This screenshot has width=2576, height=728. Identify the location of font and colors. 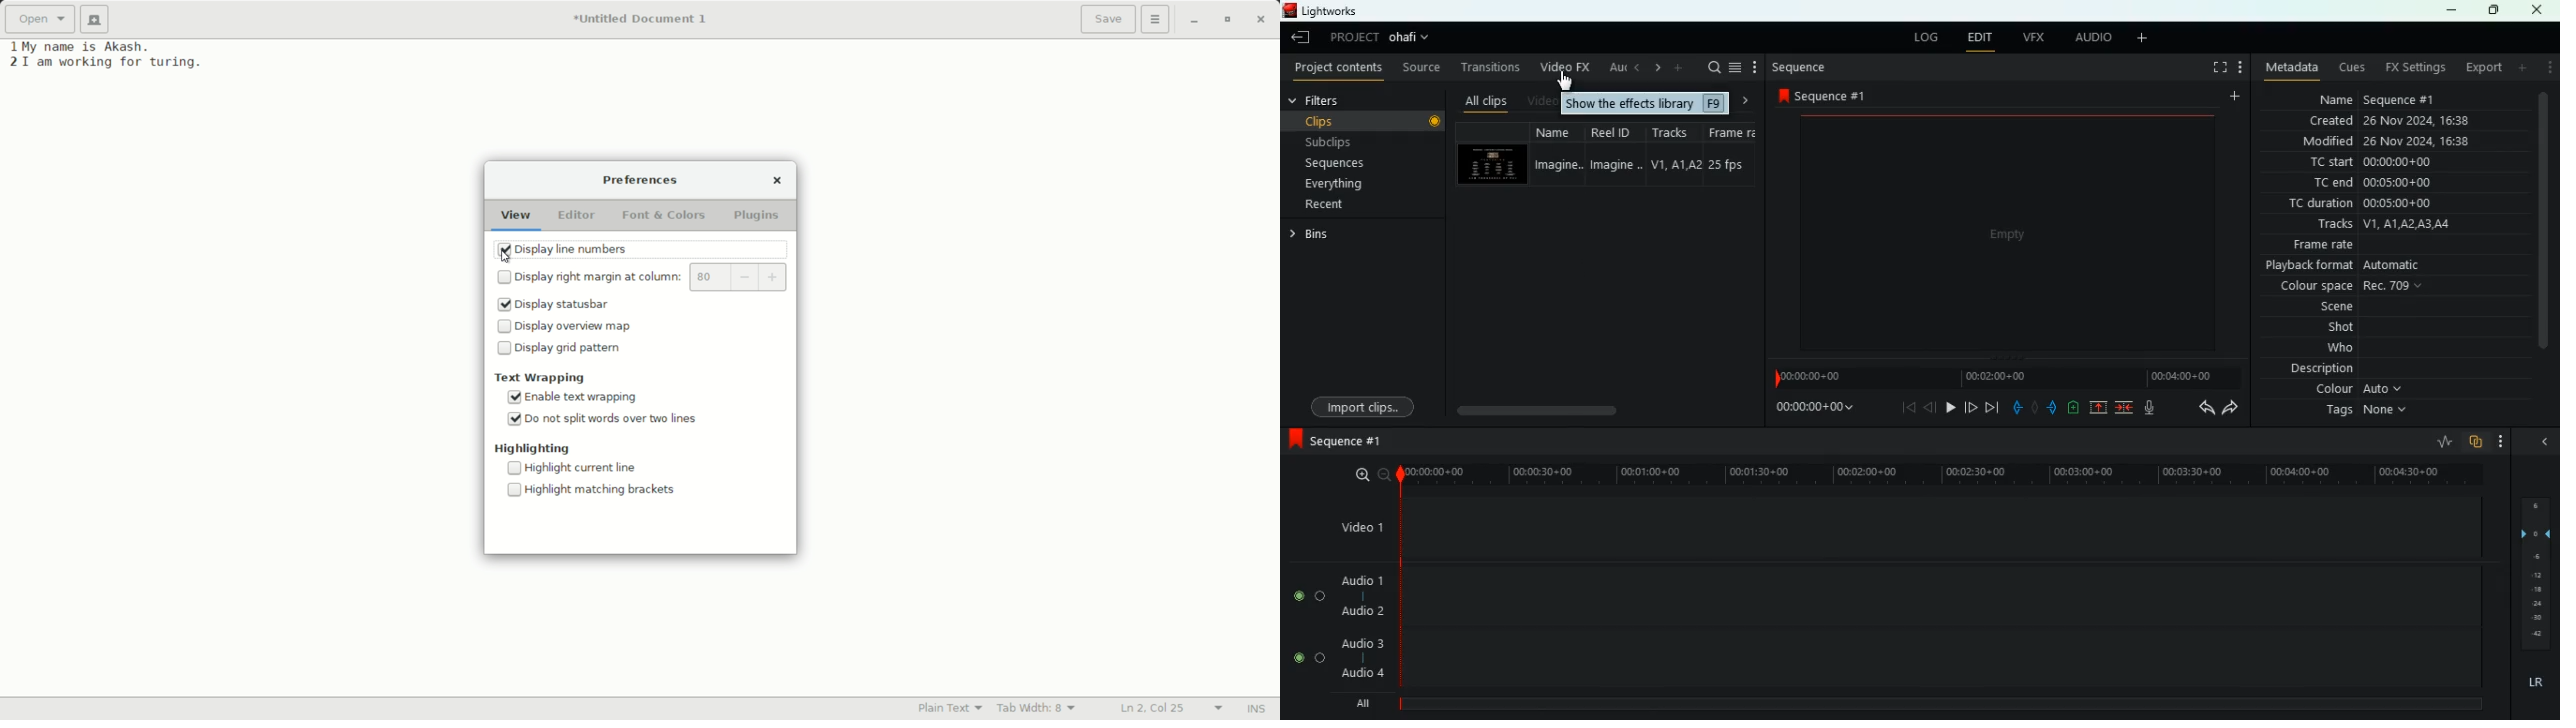
(665, 215).